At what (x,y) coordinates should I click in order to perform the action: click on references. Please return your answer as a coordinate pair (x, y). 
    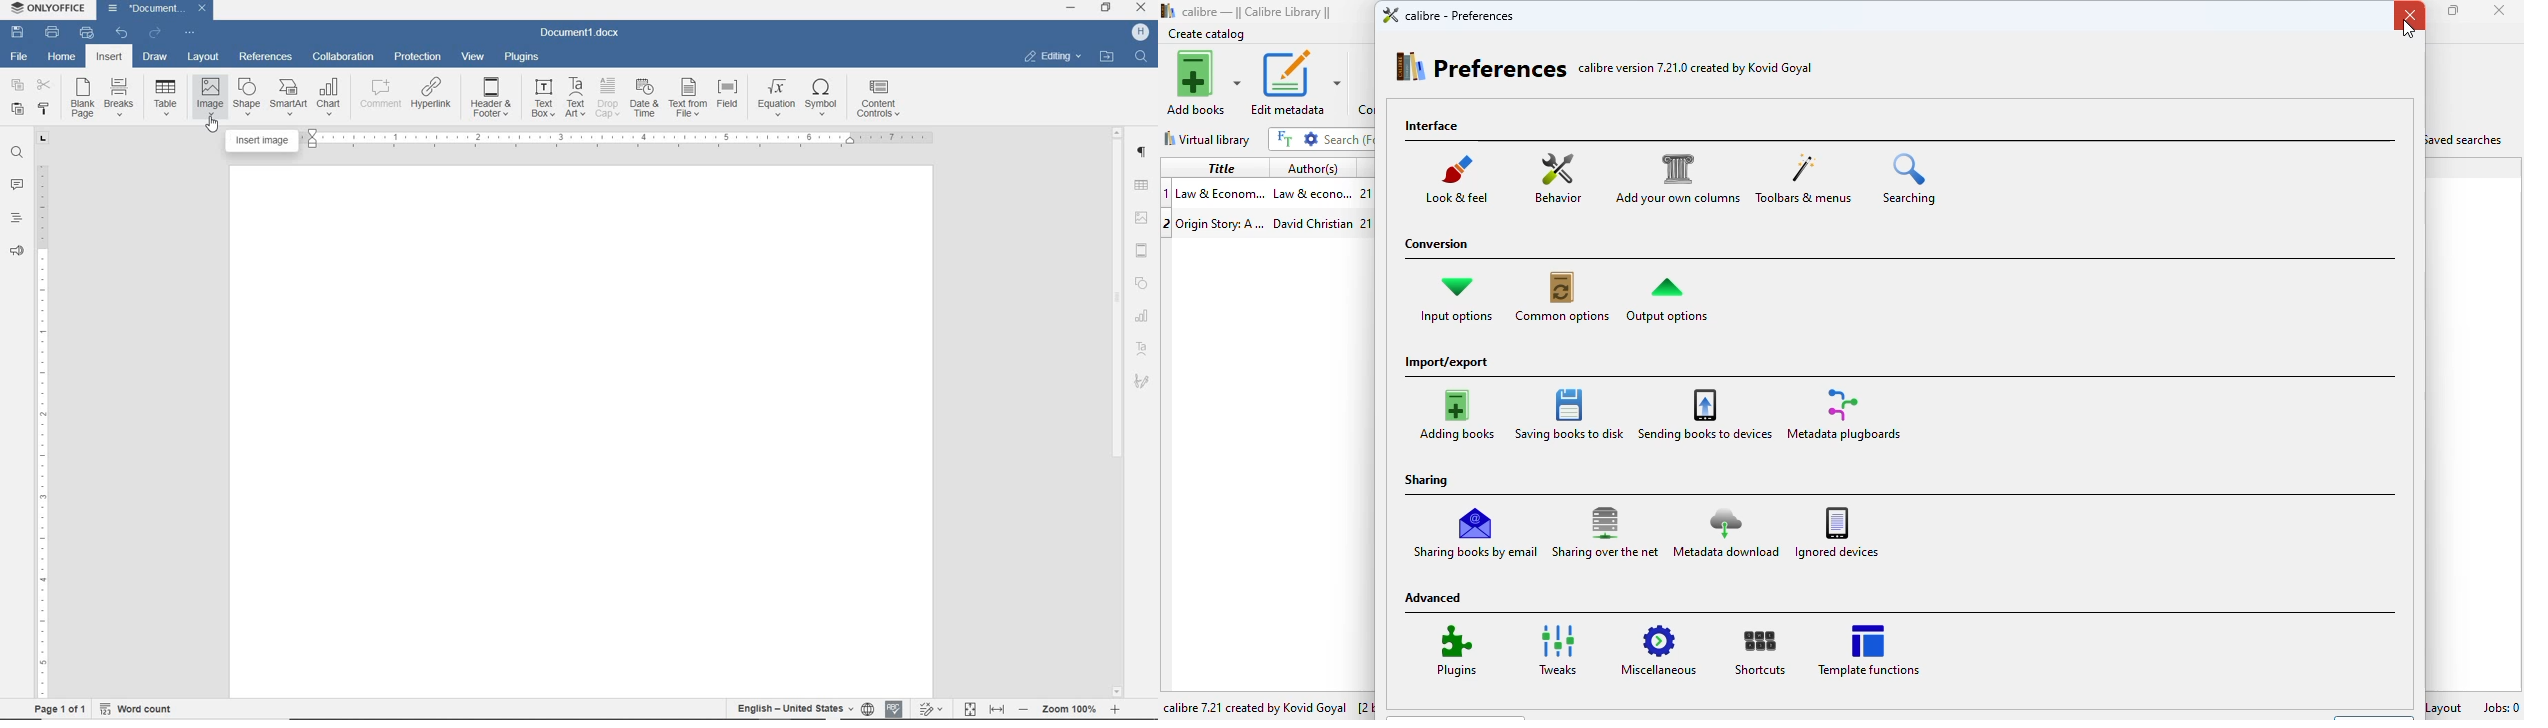
    Looking at the image, I should click on (267, 57).